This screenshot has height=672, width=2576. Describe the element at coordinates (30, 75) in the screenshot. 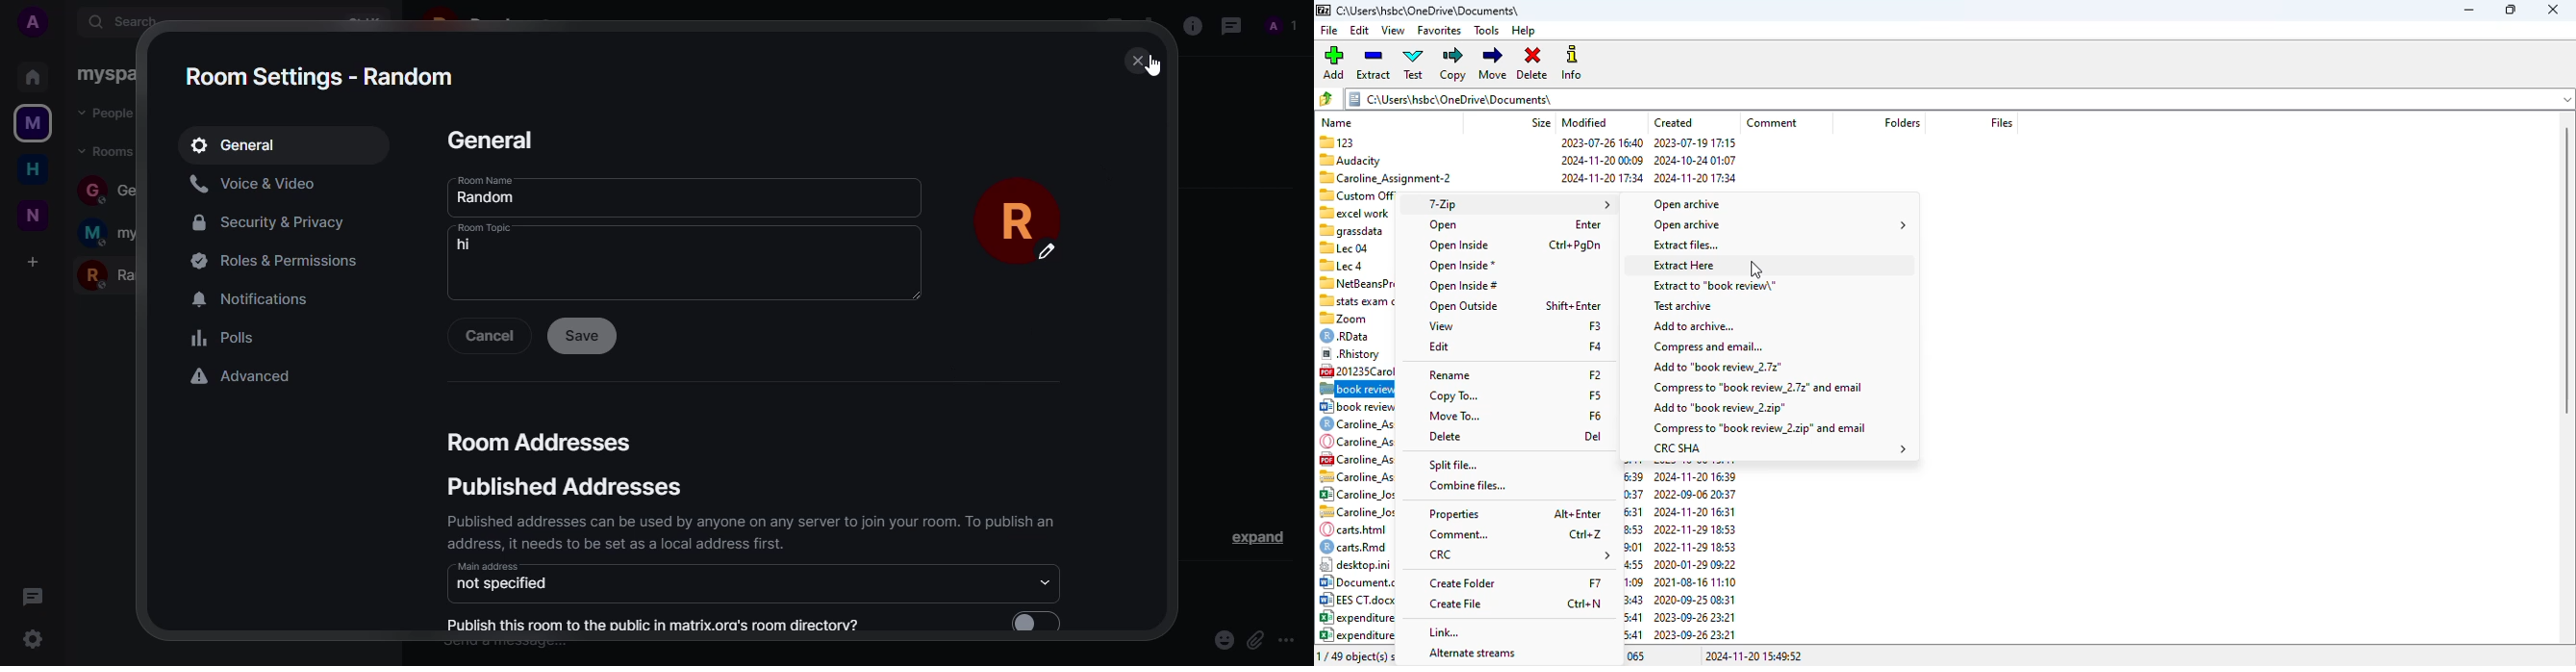

I see `home` at that location.